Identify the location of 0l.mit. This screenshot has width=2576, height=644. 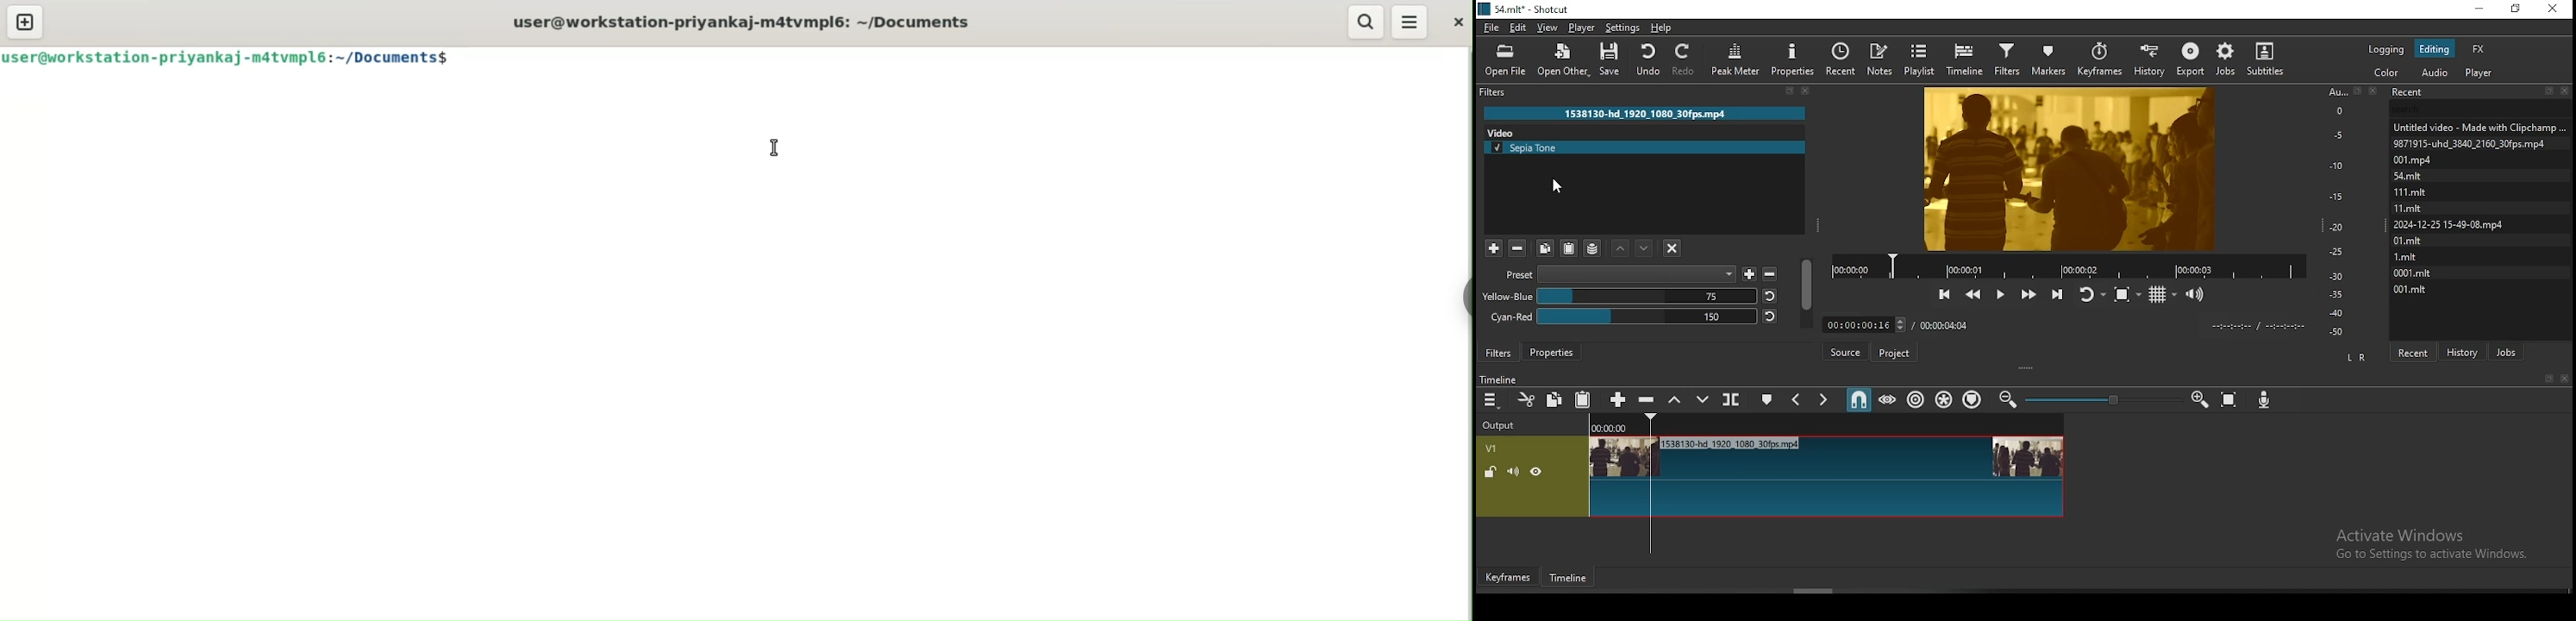
(2410, 240).